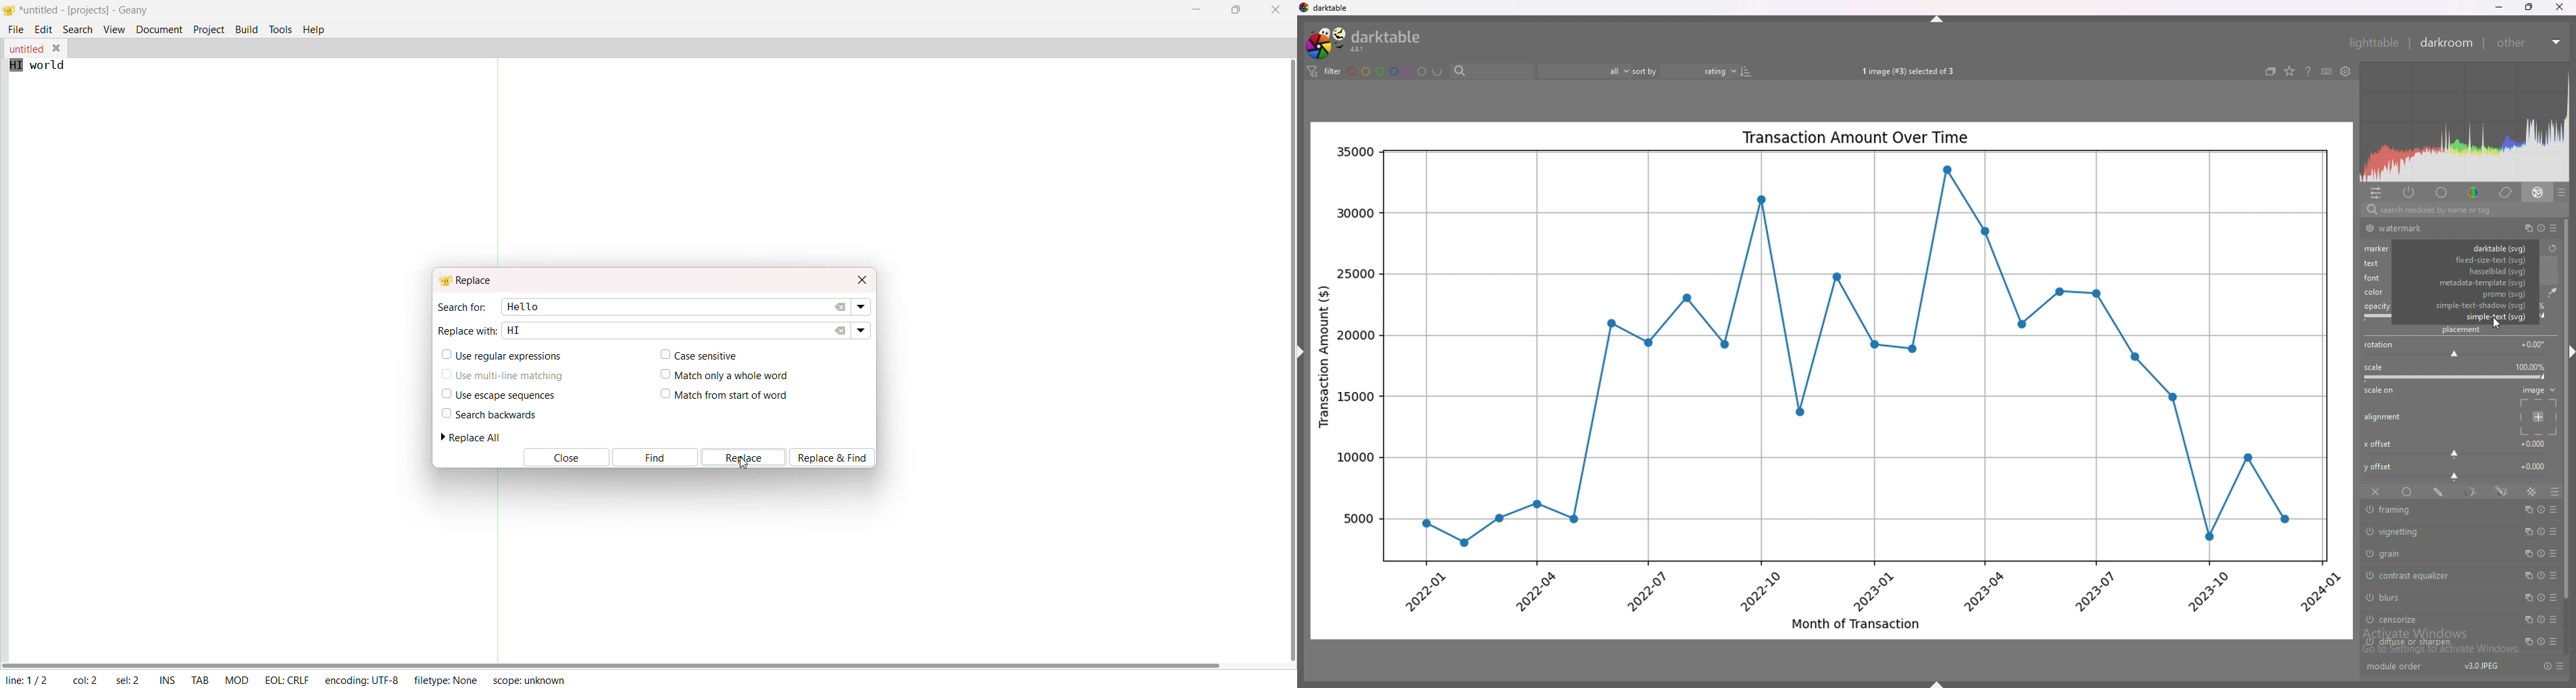  What do you see at coordinates (2542, 509) in the screenshot?
I see `reset` at bounding box center [2542, 509].